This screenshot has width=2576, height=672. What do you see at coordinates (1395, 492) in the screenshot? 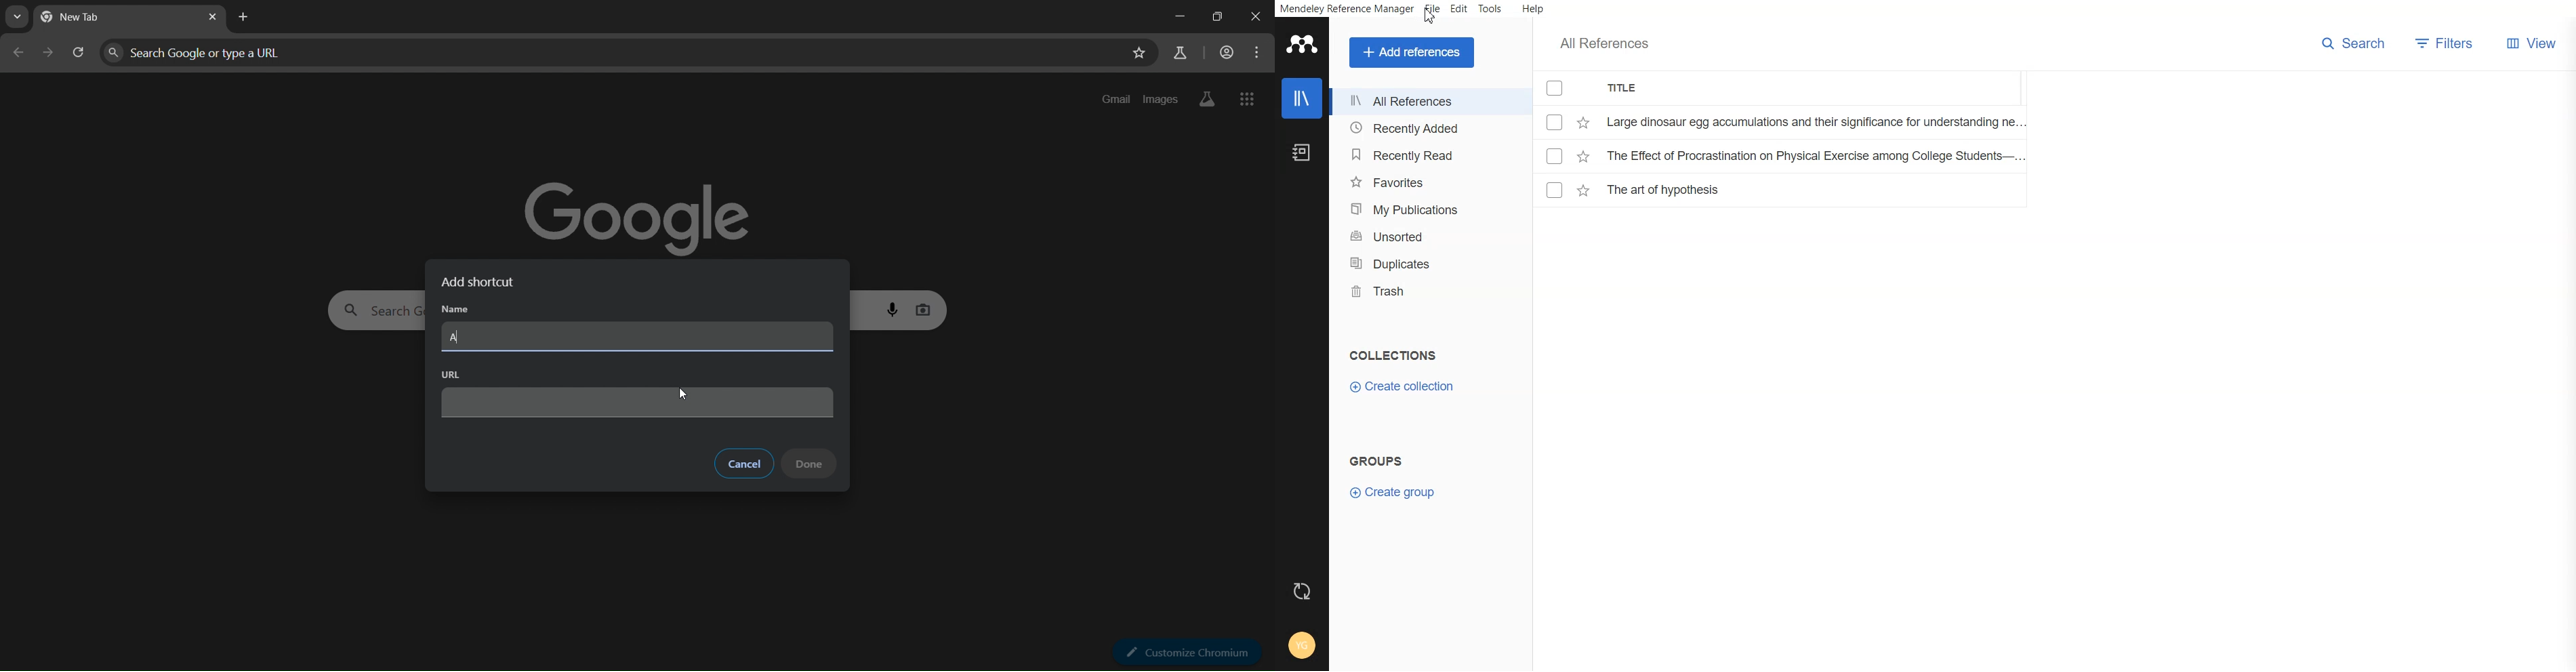
I see `Create group` at bounding box center [1395, 492].